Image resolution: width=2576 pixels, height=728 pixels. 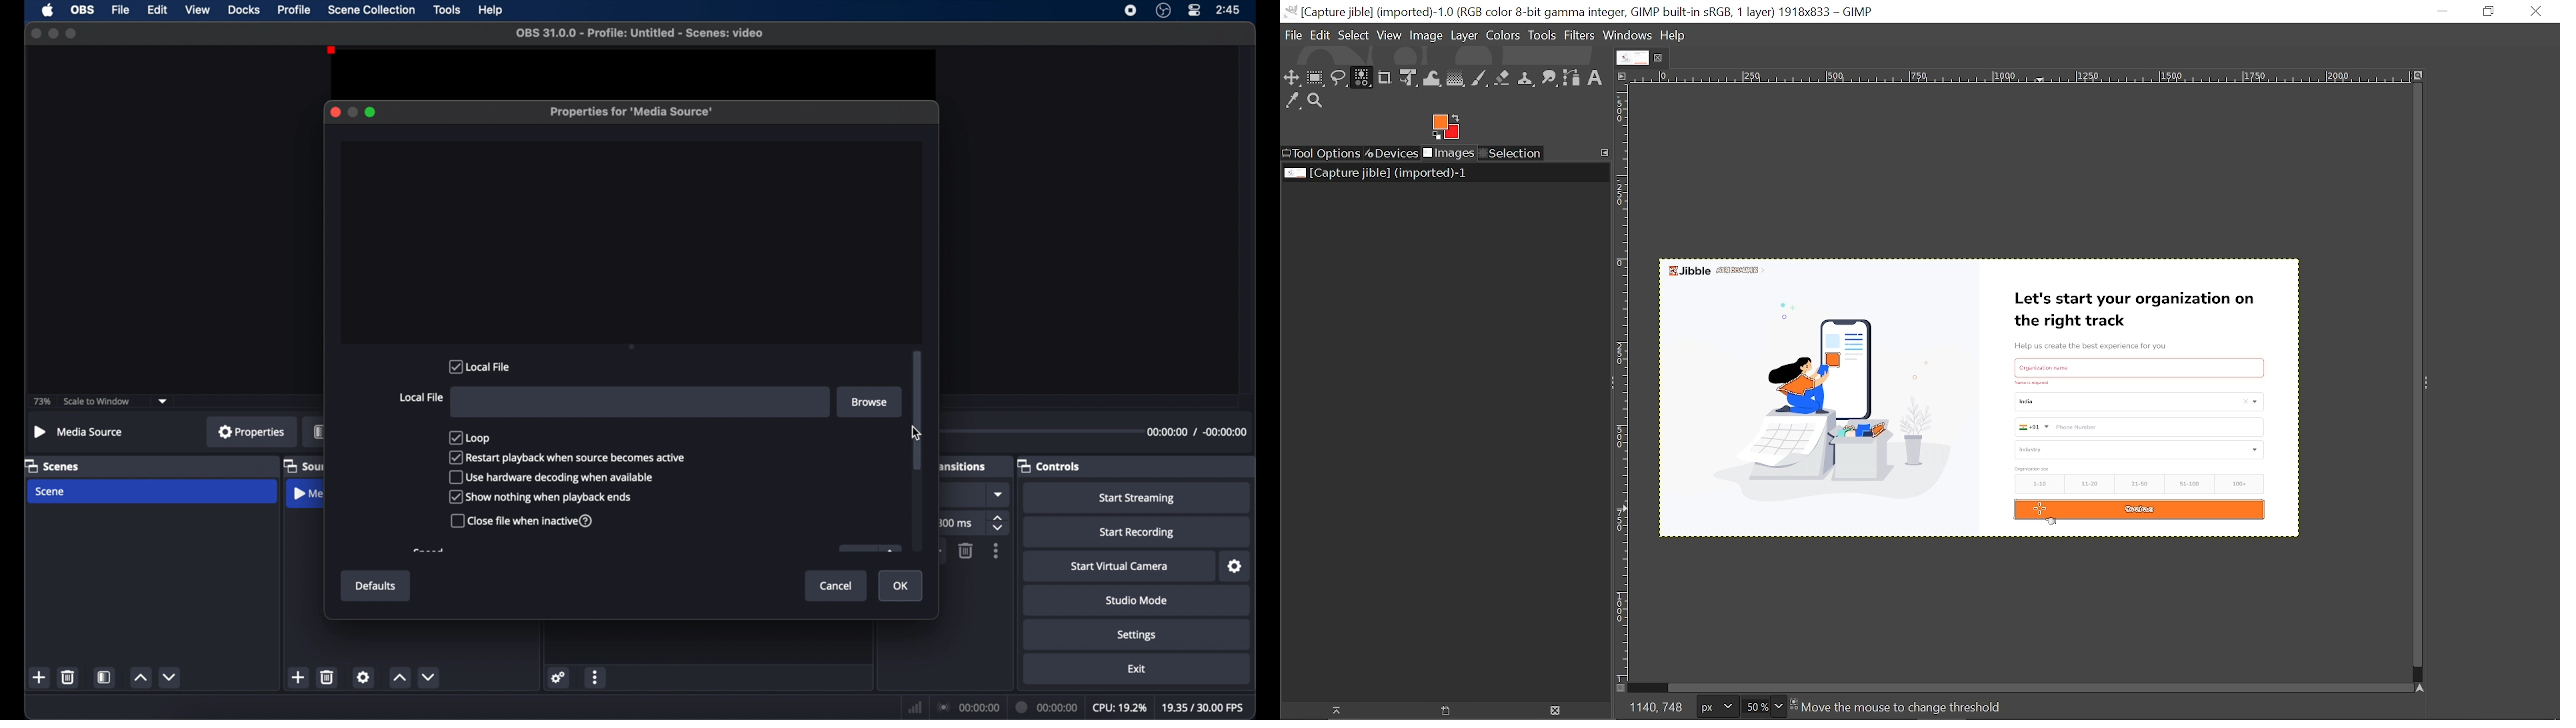 I want to click on checkbox, so click(x=471, y=437).